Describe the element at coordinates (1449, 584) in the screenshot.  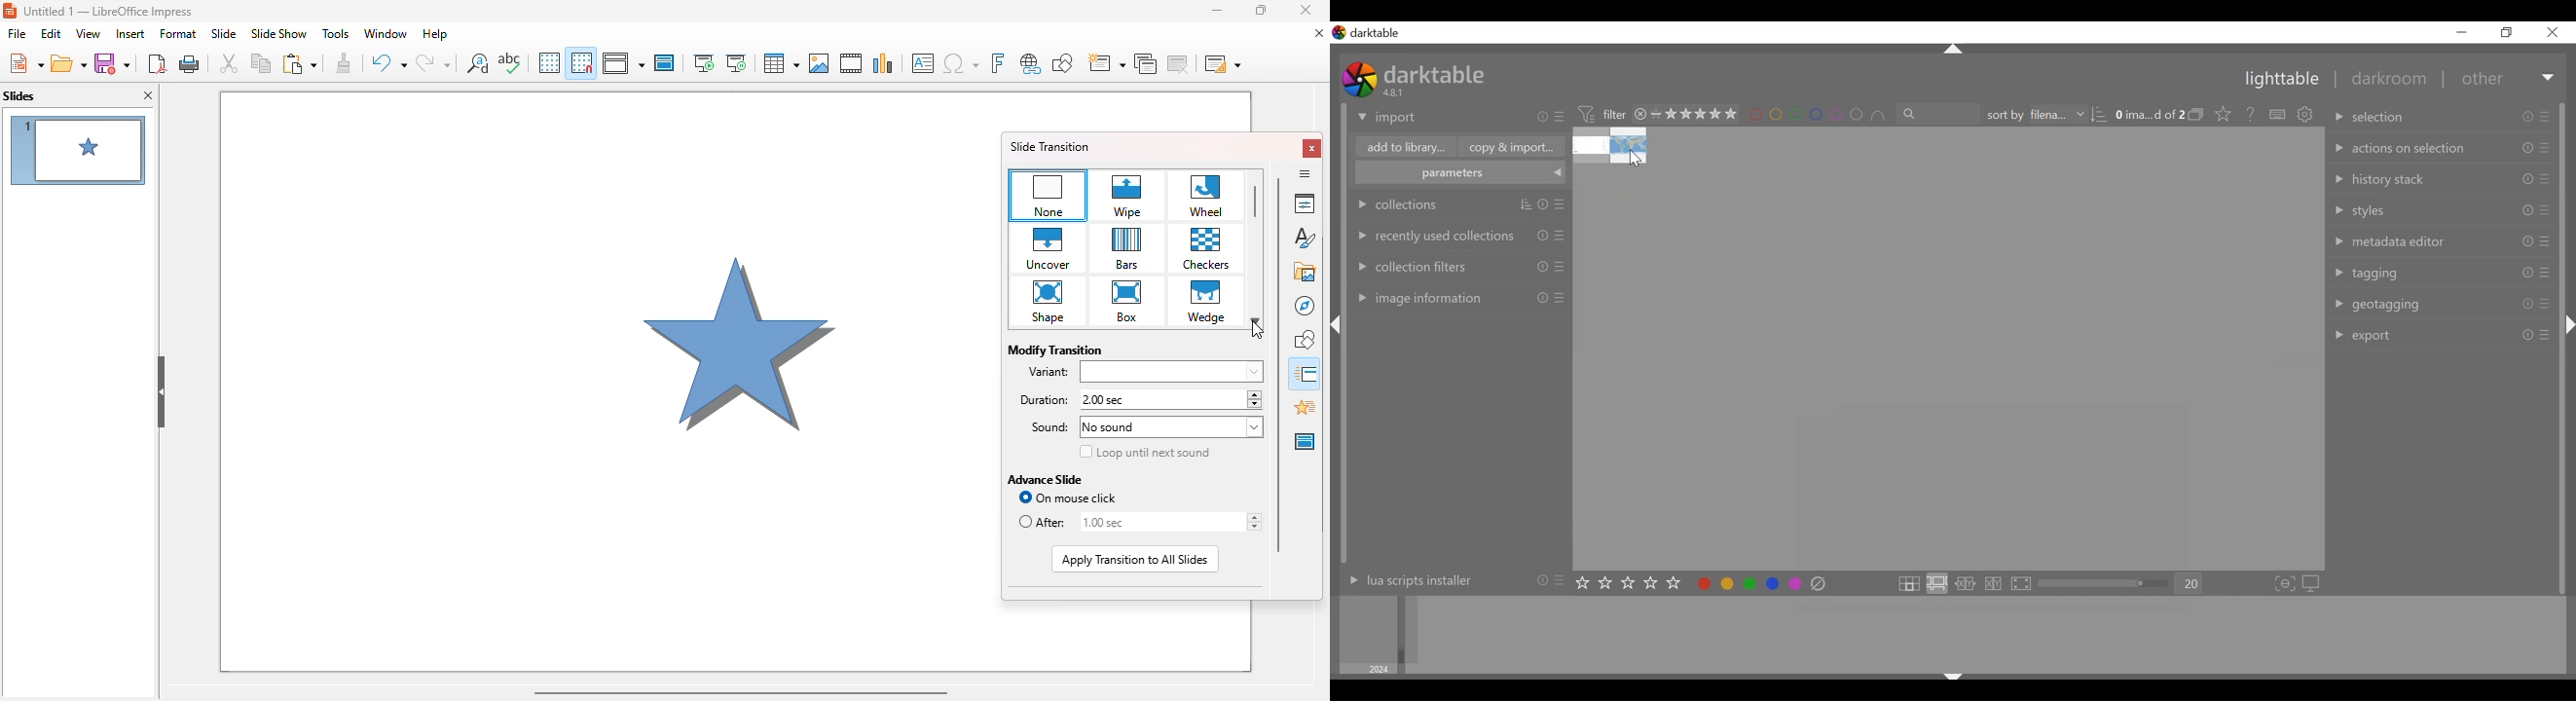
I see `lua scripts installer` at that location.